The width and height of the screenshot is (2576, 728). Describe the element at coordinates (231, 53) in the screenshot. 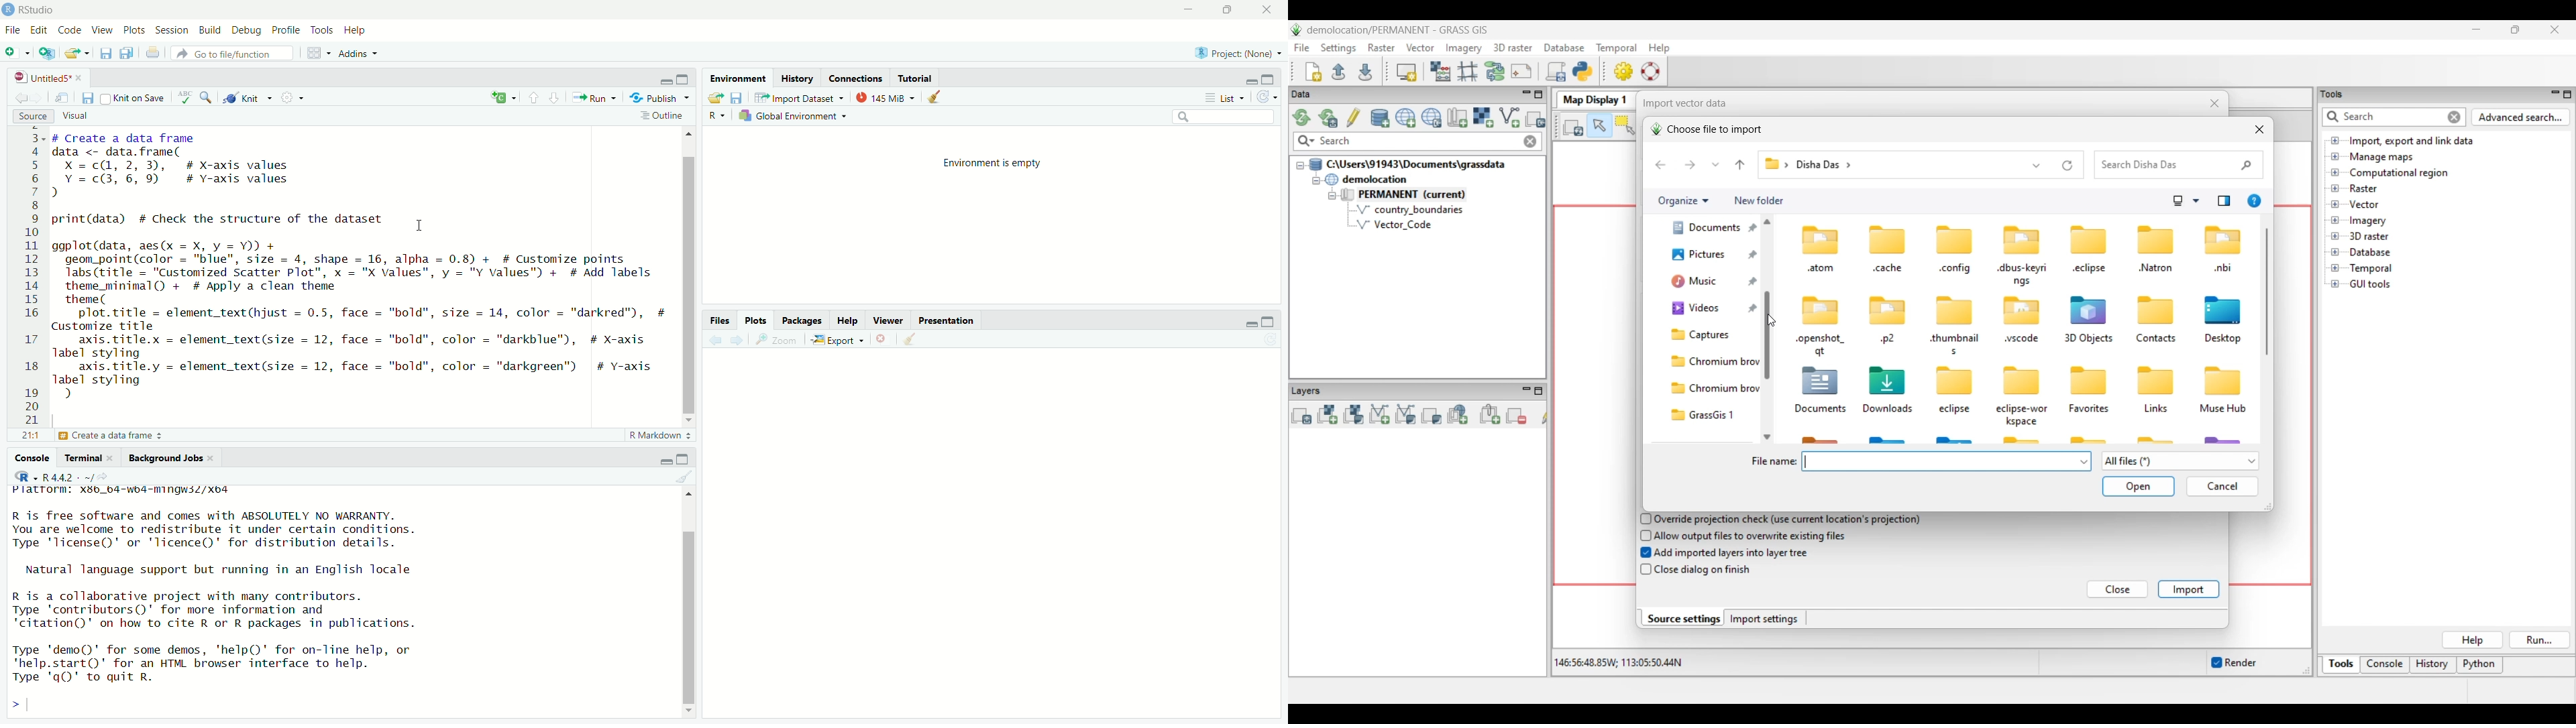

I see `Go to file/function` at that location.